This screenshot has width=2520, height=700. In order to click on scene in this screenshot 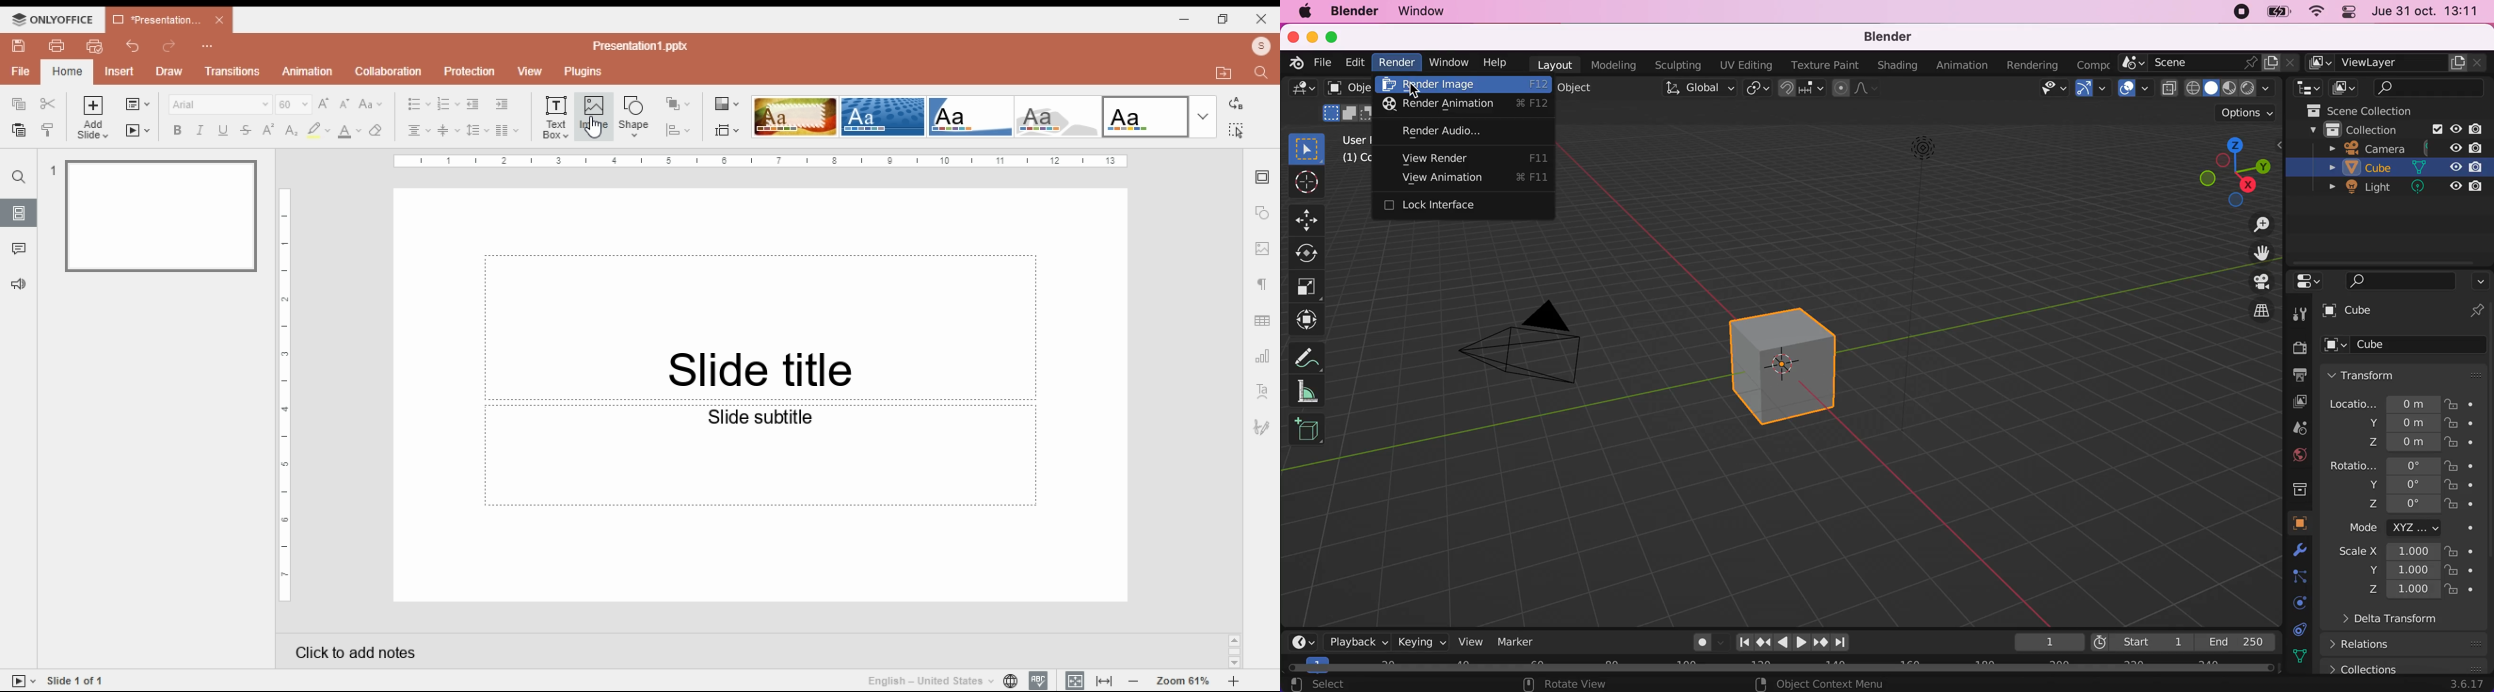, I will do `click(2299, 429)`.